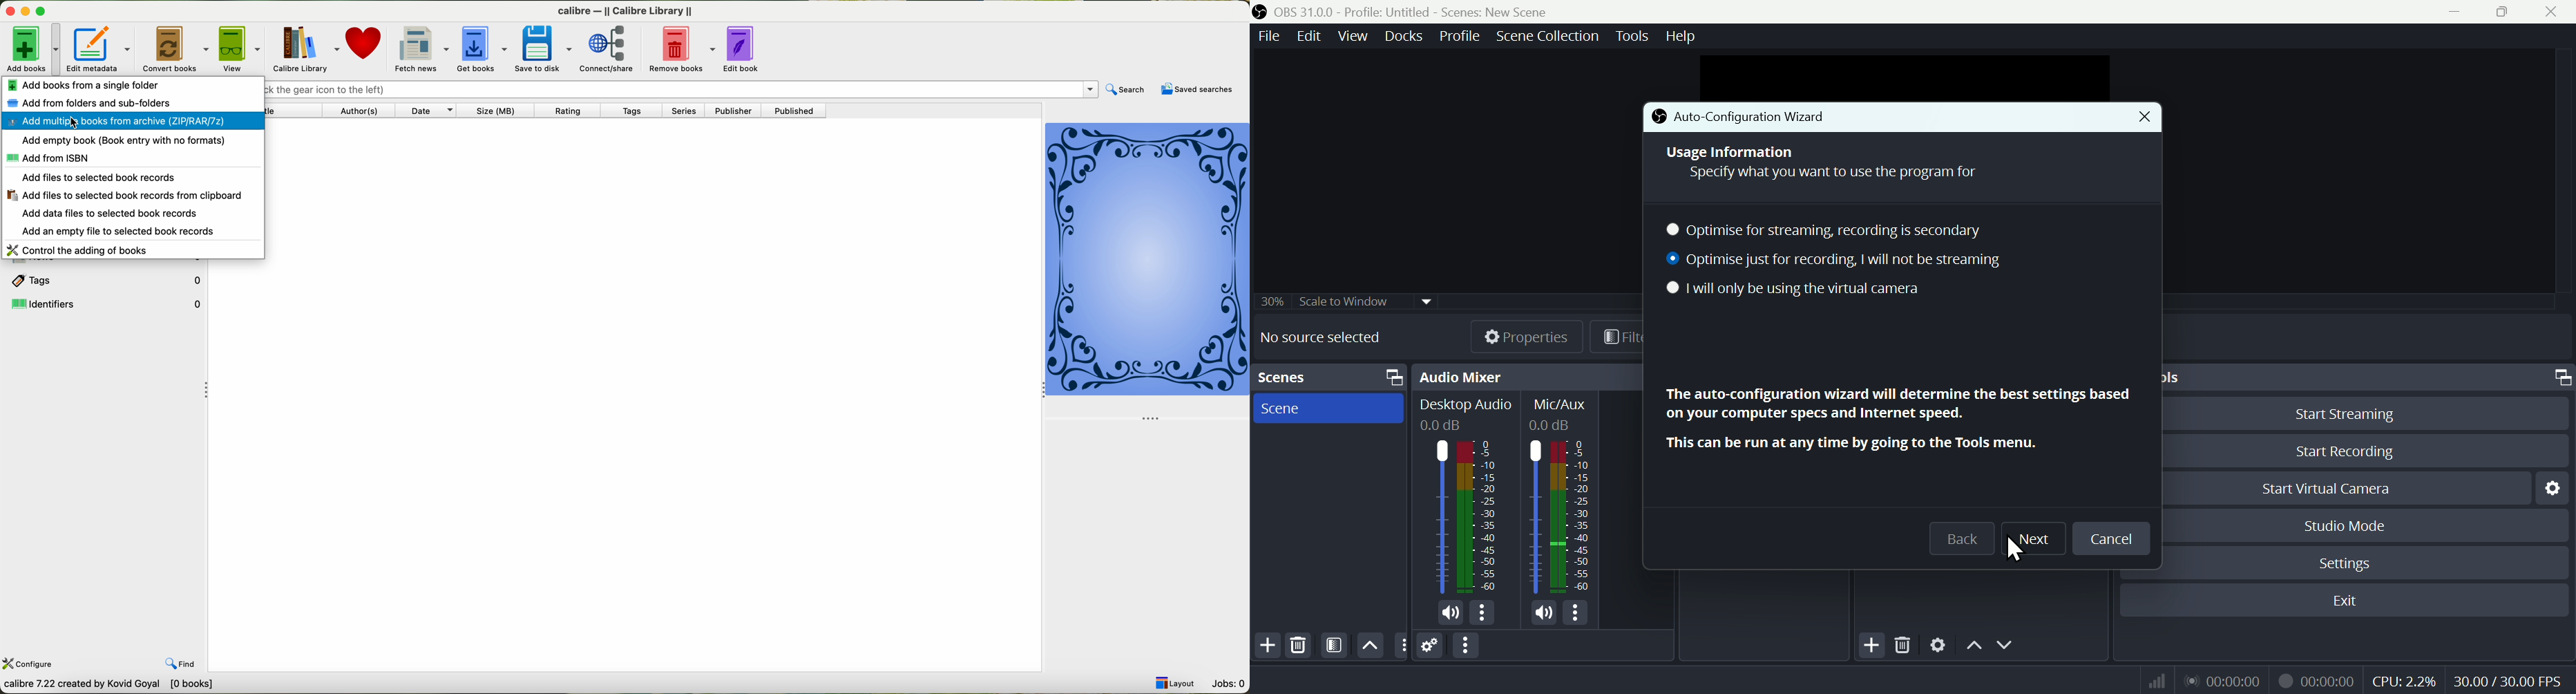  Describe the element at coordinates (1659, 117) in the screenshot. I see `icon` at that location.